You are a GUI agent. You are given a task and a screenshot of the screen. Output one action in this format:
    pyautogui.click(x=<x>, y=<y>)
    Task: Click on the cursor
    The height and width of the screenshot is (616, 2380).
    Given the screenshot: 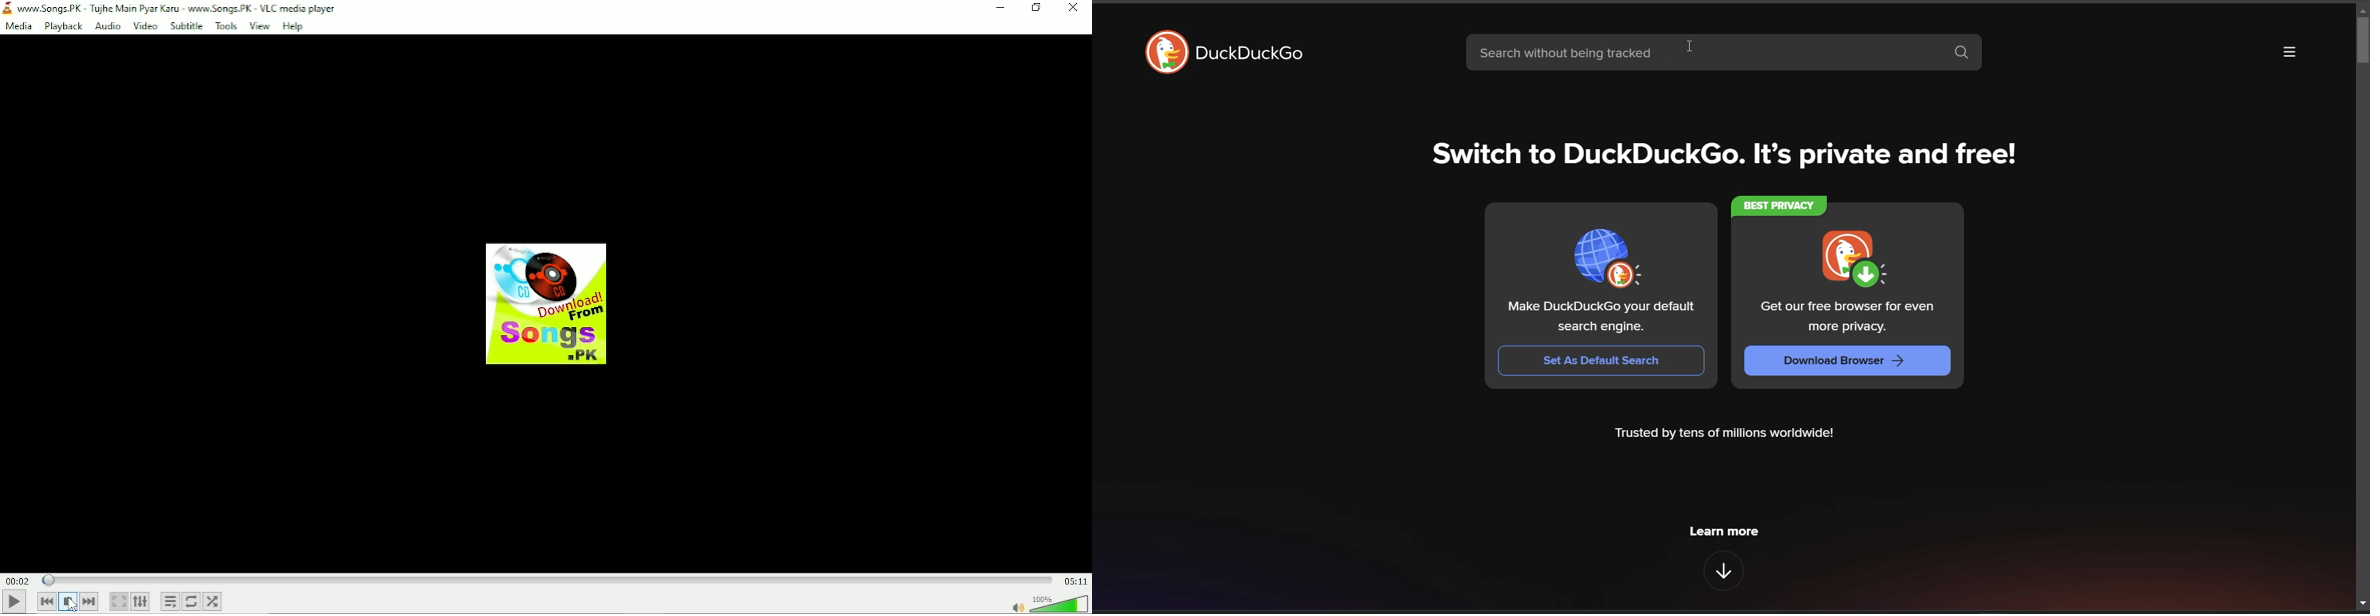 What is the action you would take?
    pyautogui.click(x=67, y=608)
    